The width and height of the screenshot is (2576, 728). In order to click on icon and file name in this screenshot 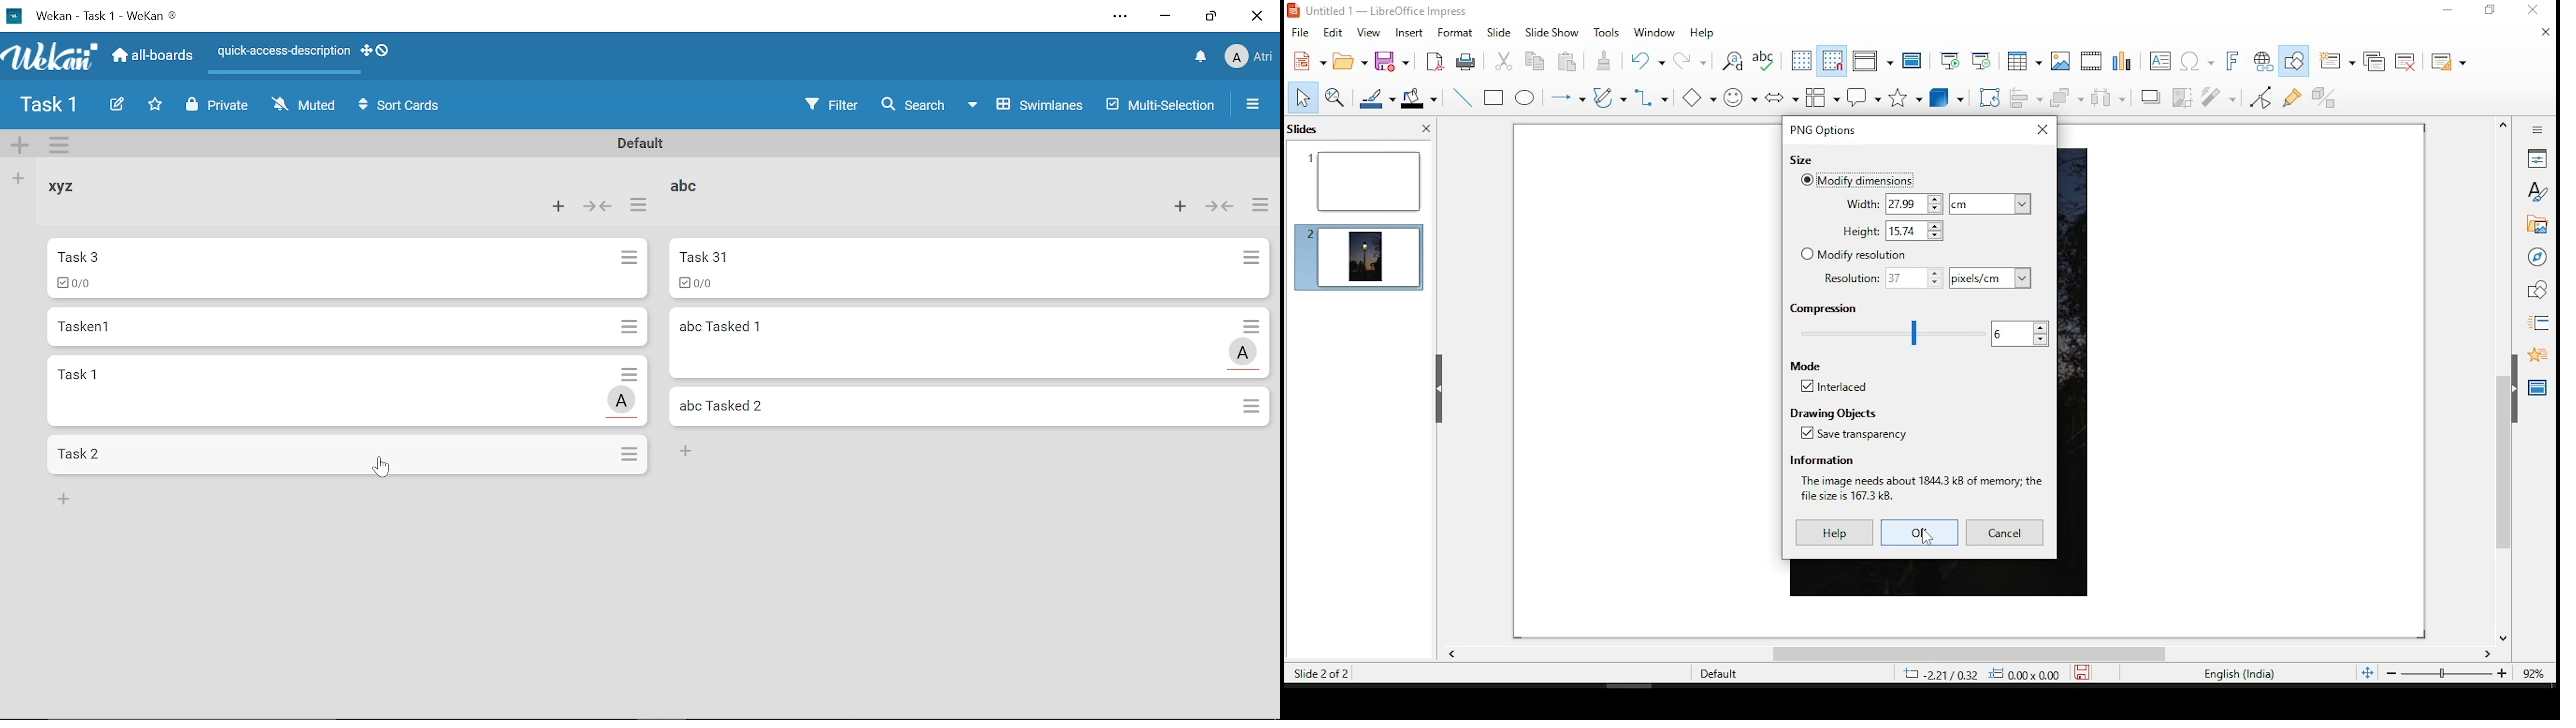, I will do `click(1394, 12)`.